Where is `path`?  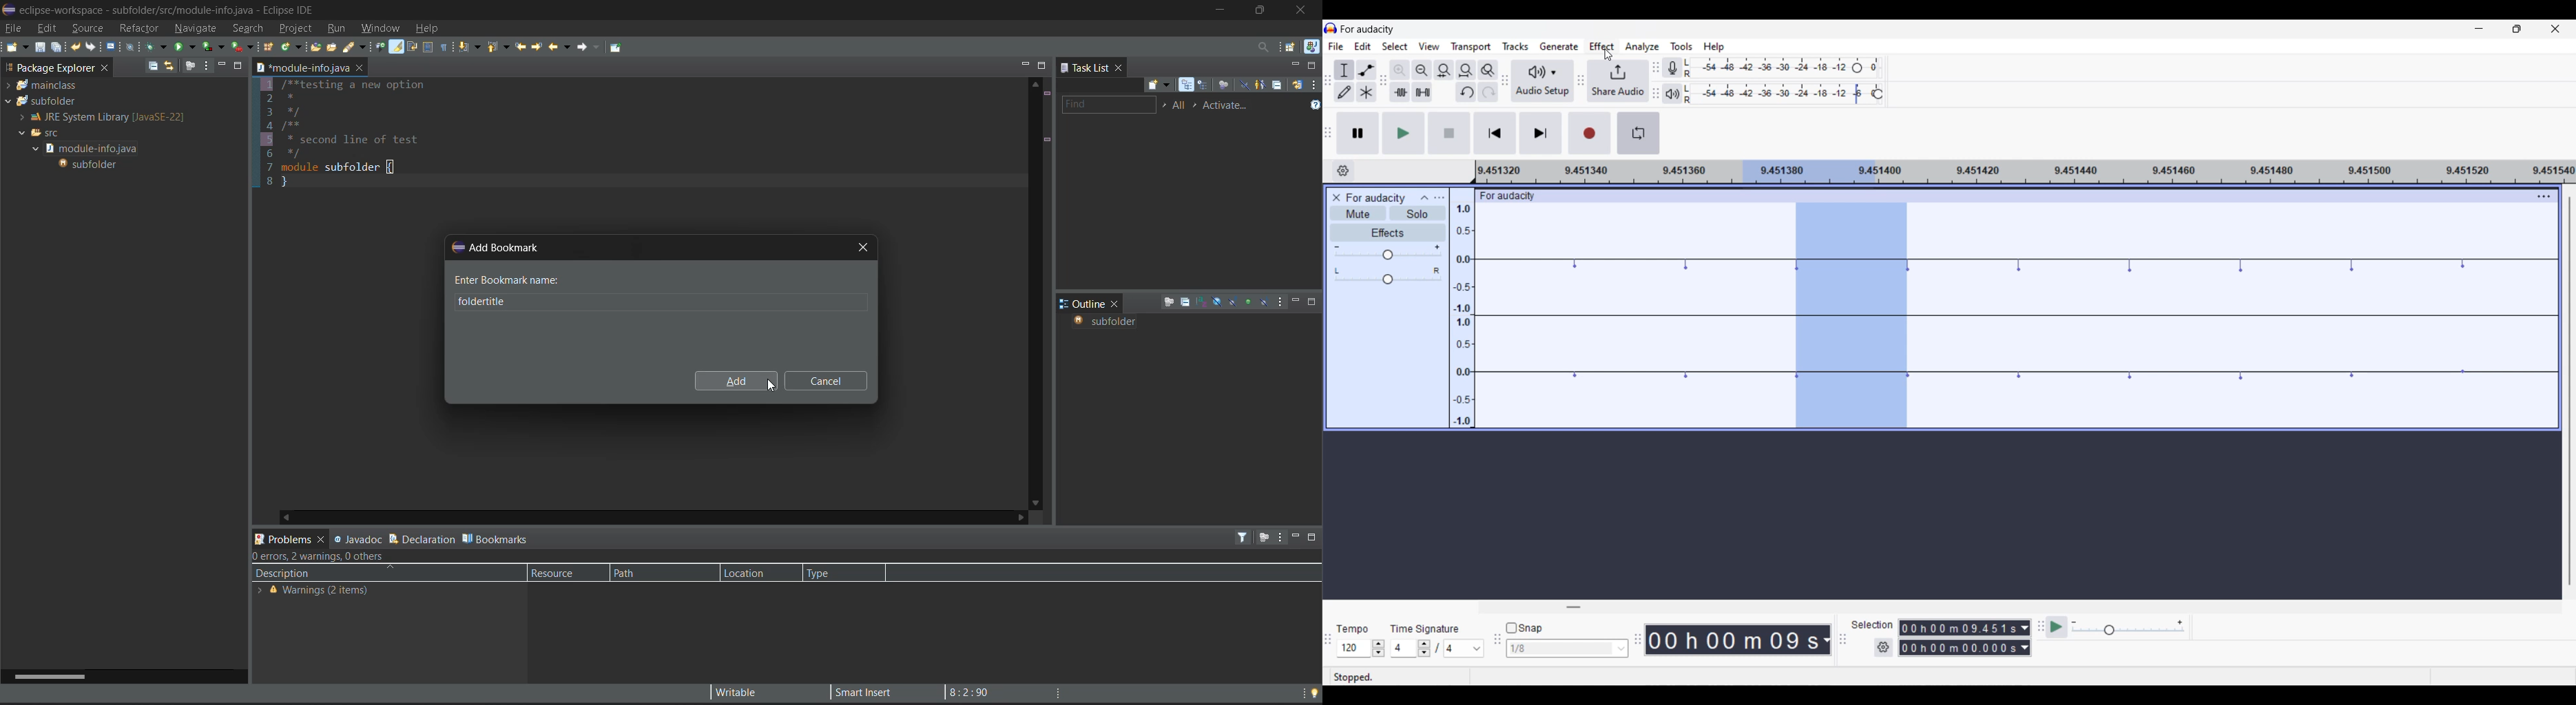
path is located at coordinates (643, 573).